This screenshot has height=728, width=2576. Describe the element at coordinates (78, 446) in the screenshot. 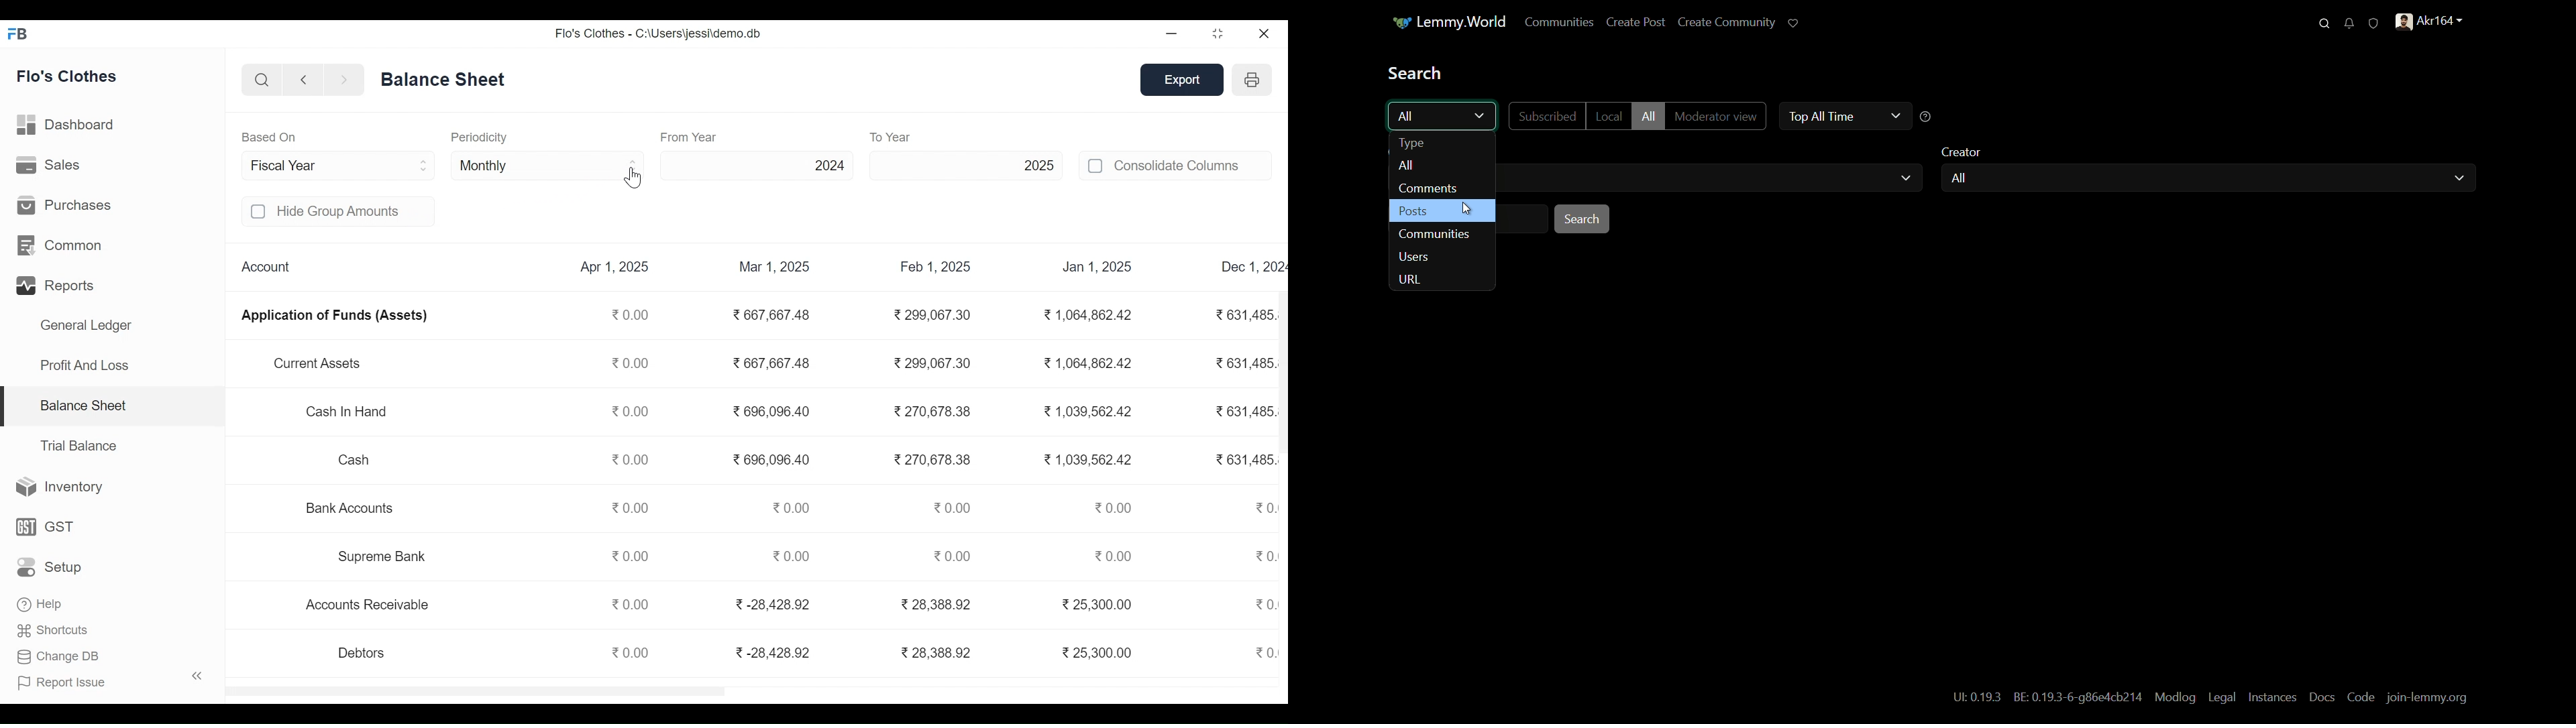

I see `Trial Balance` at that location.